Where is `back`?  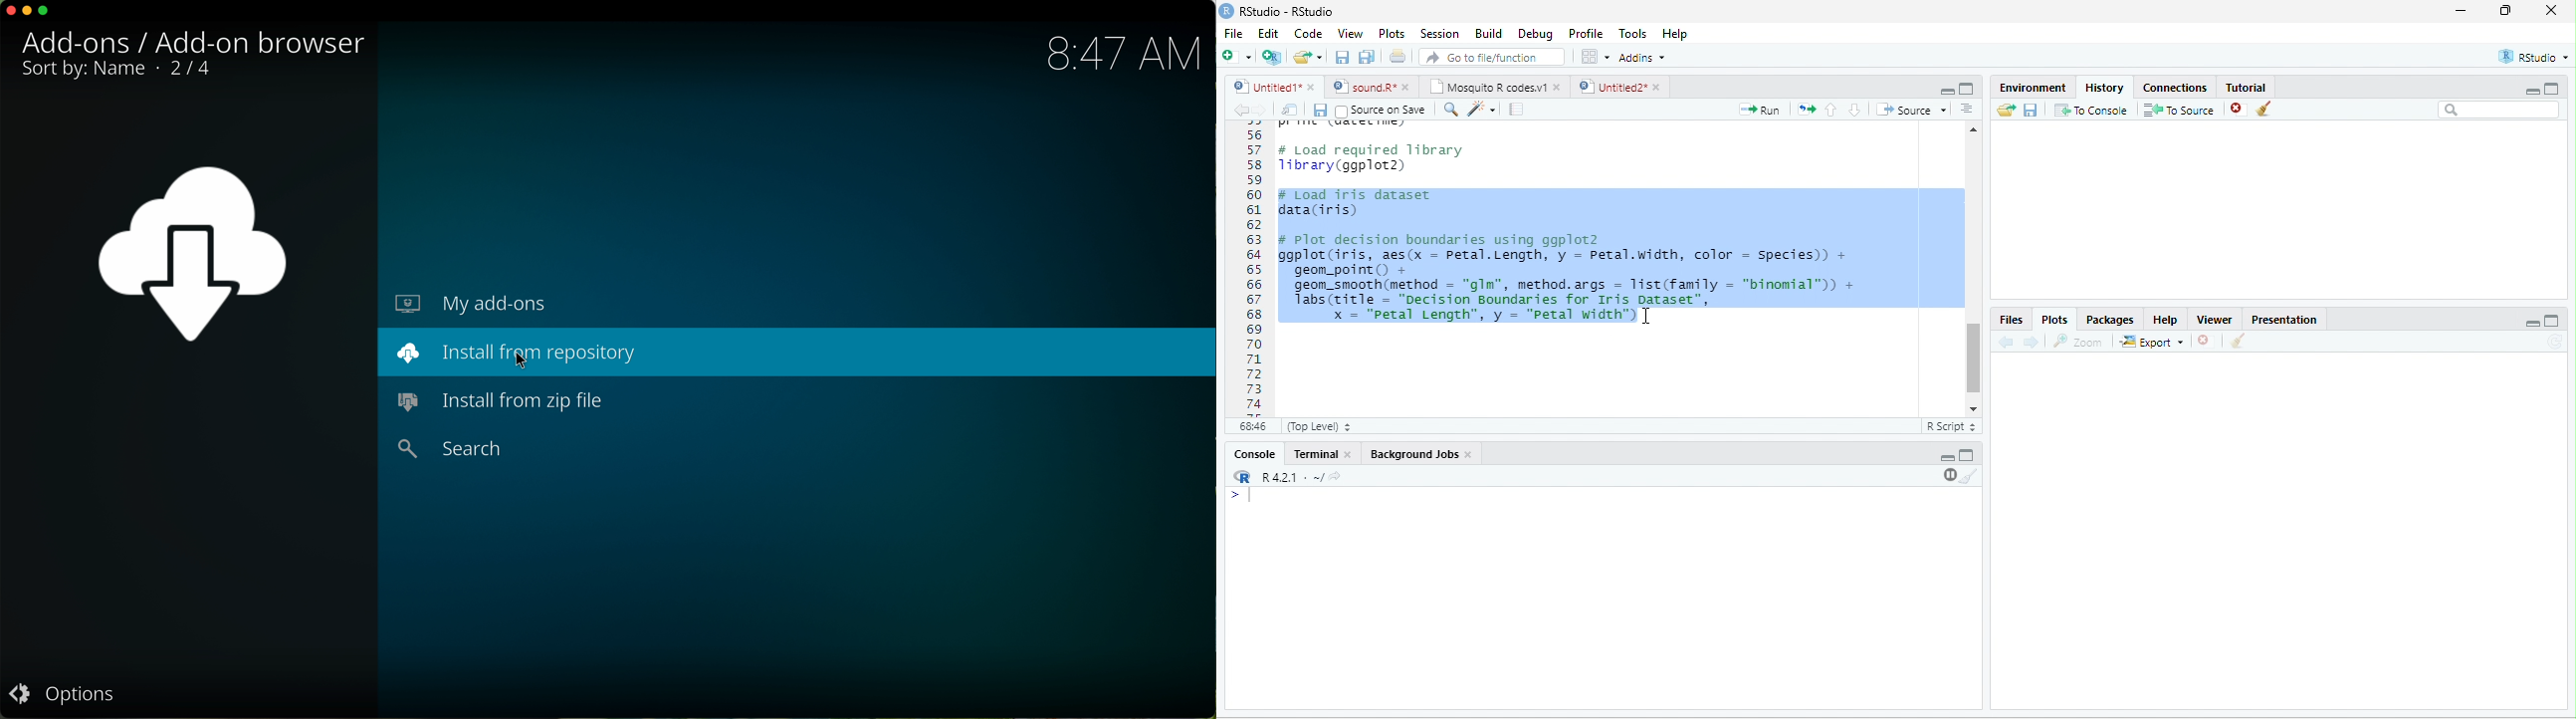 back is located at coordinates (1241, 111).